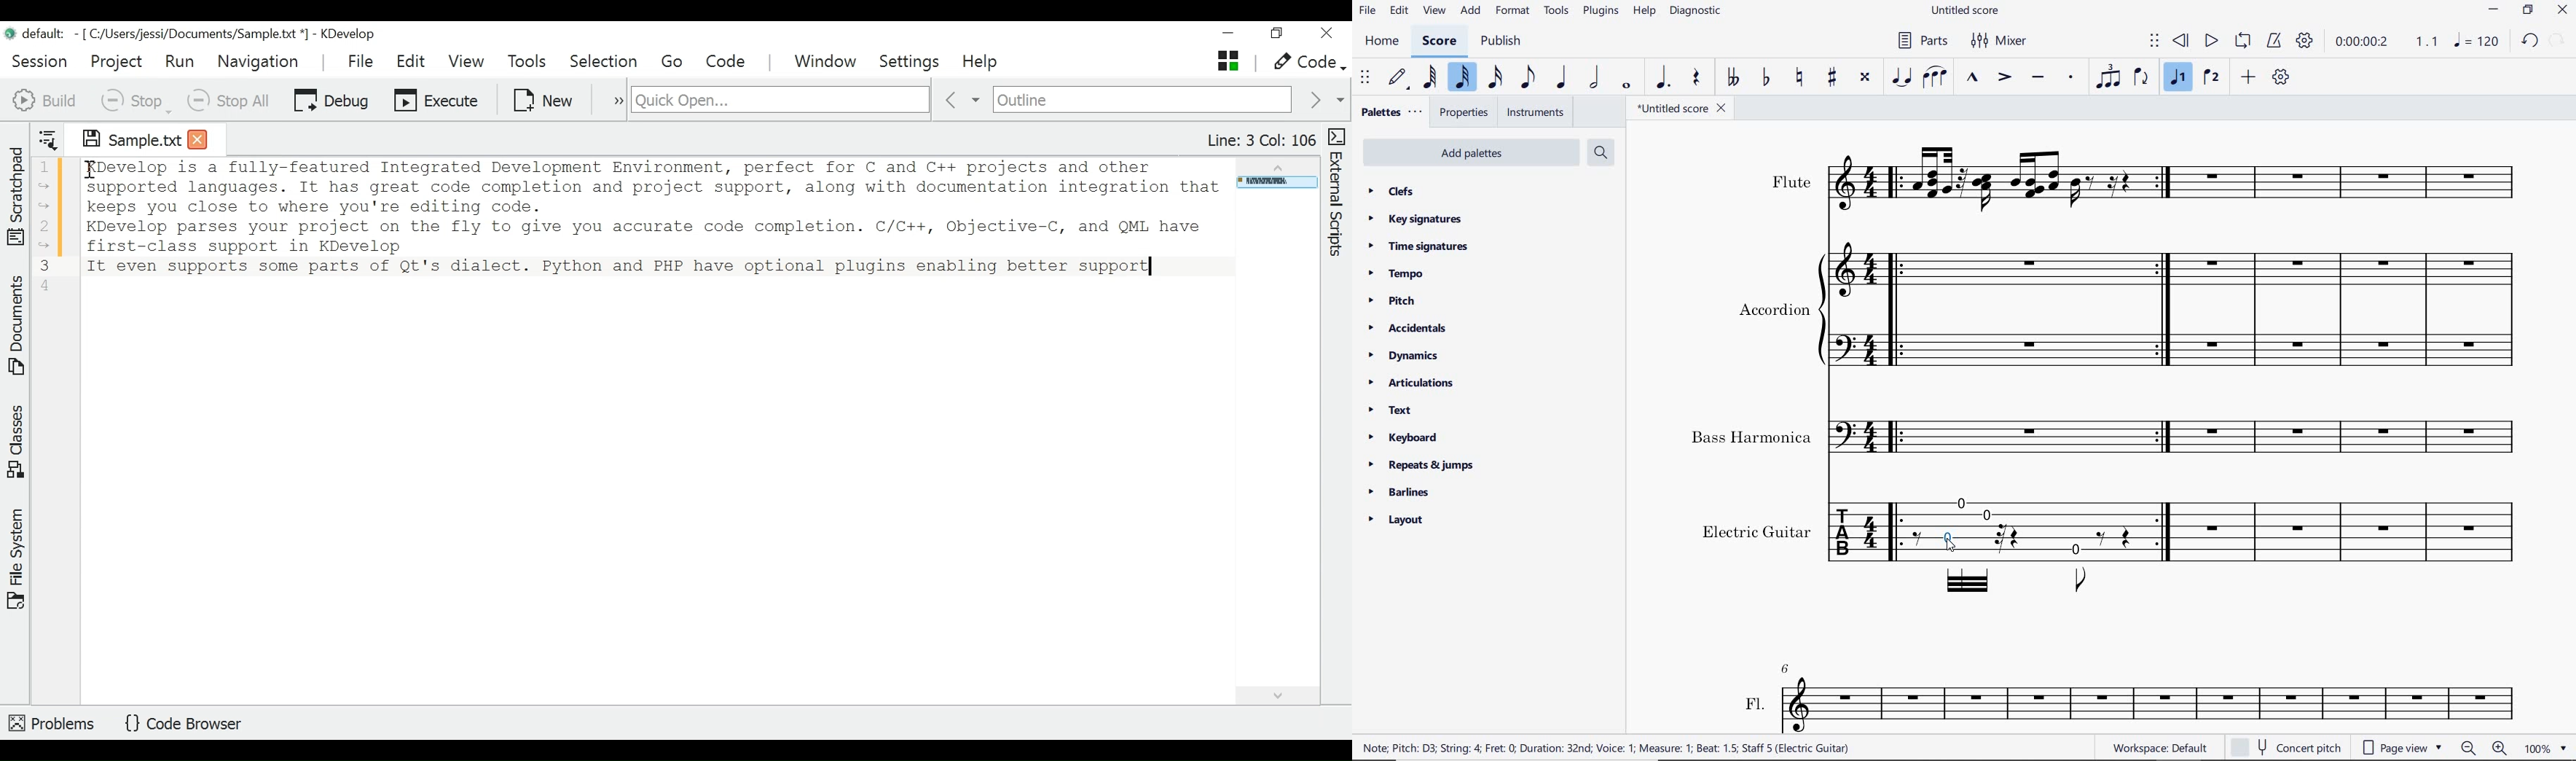 The height and width of the screenshot is (784, 2576). I want to click on properties, so click(1462, 114).